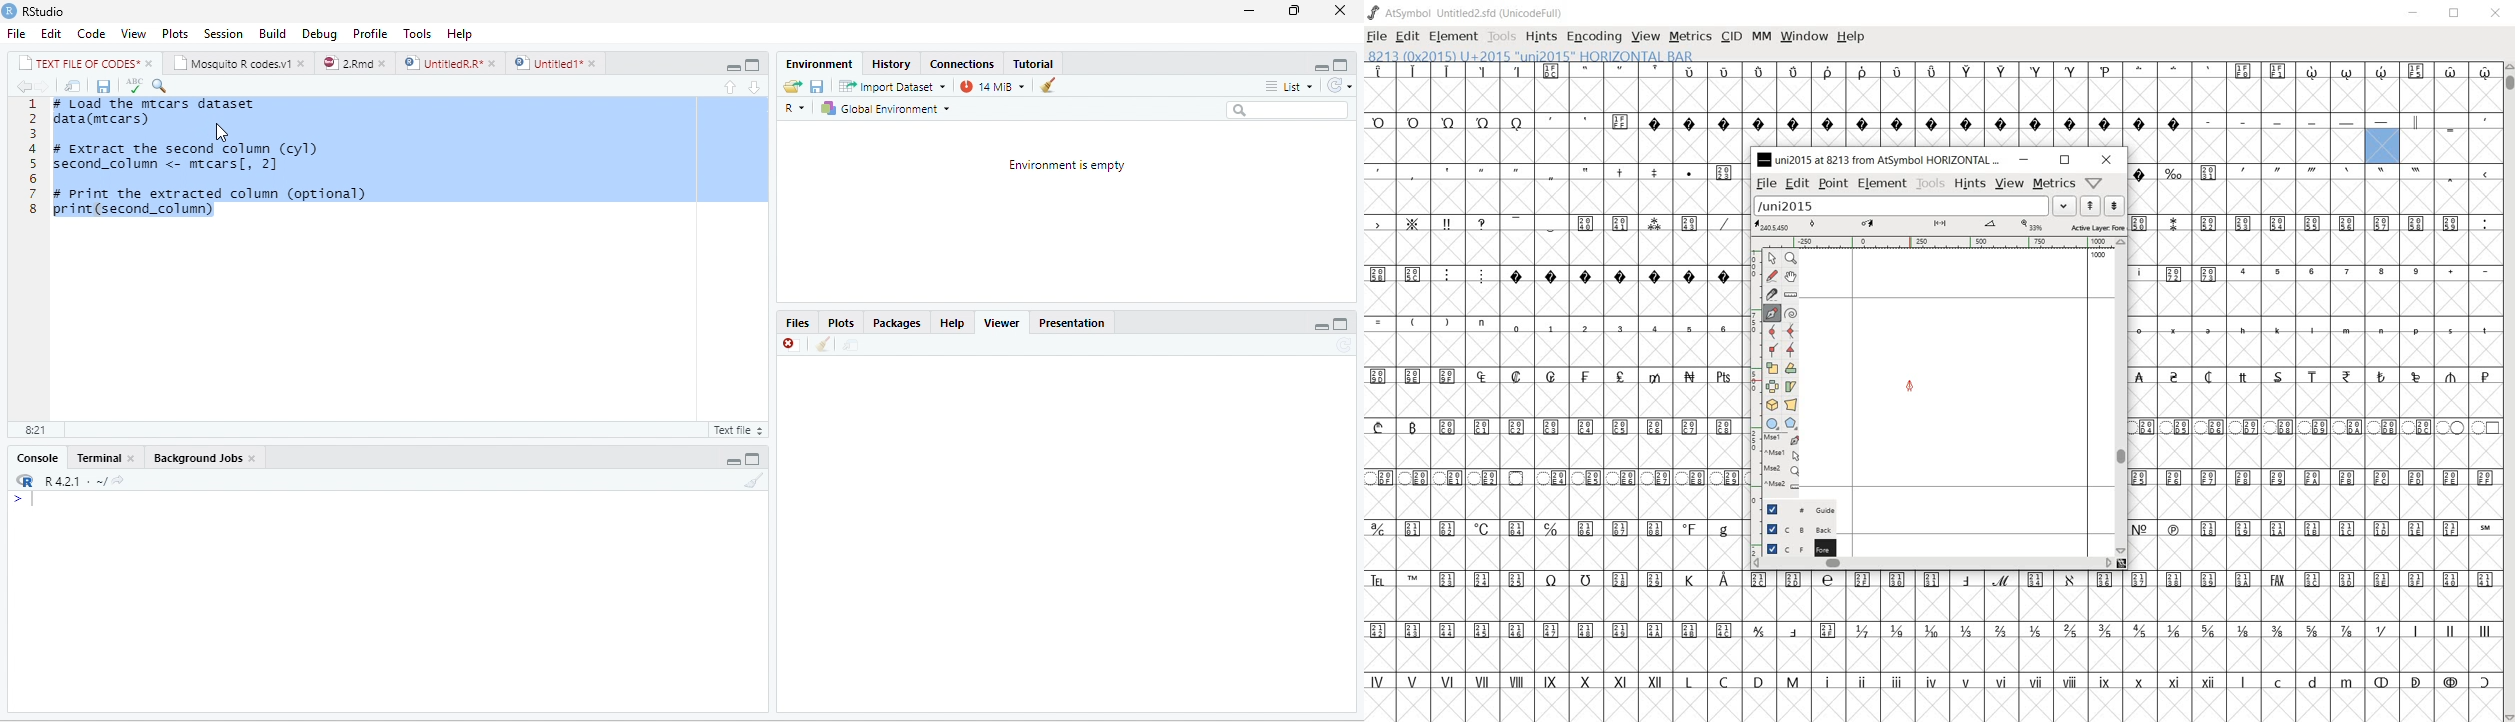 The image size is (2520, 728). I want to click on close, so click(133, 458).